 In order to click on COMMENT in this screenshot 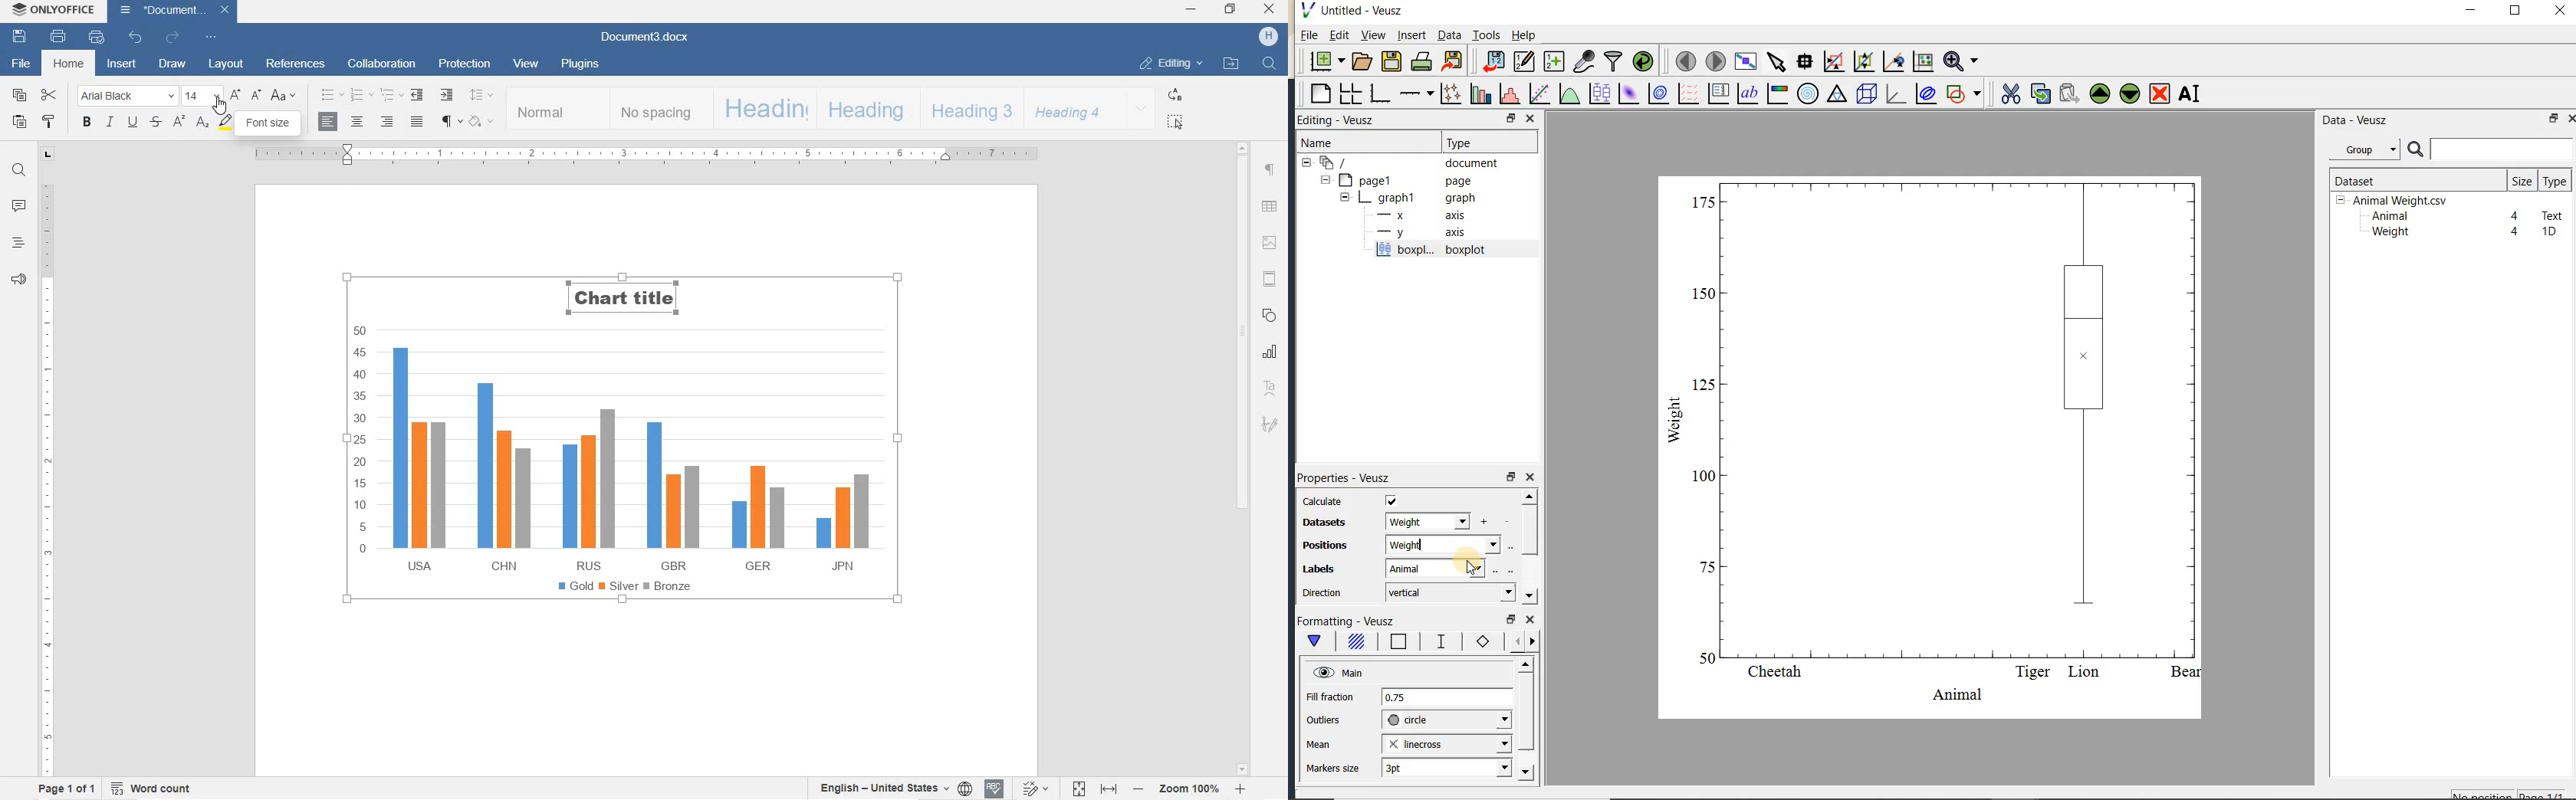, I will do `click(19, 205)`.